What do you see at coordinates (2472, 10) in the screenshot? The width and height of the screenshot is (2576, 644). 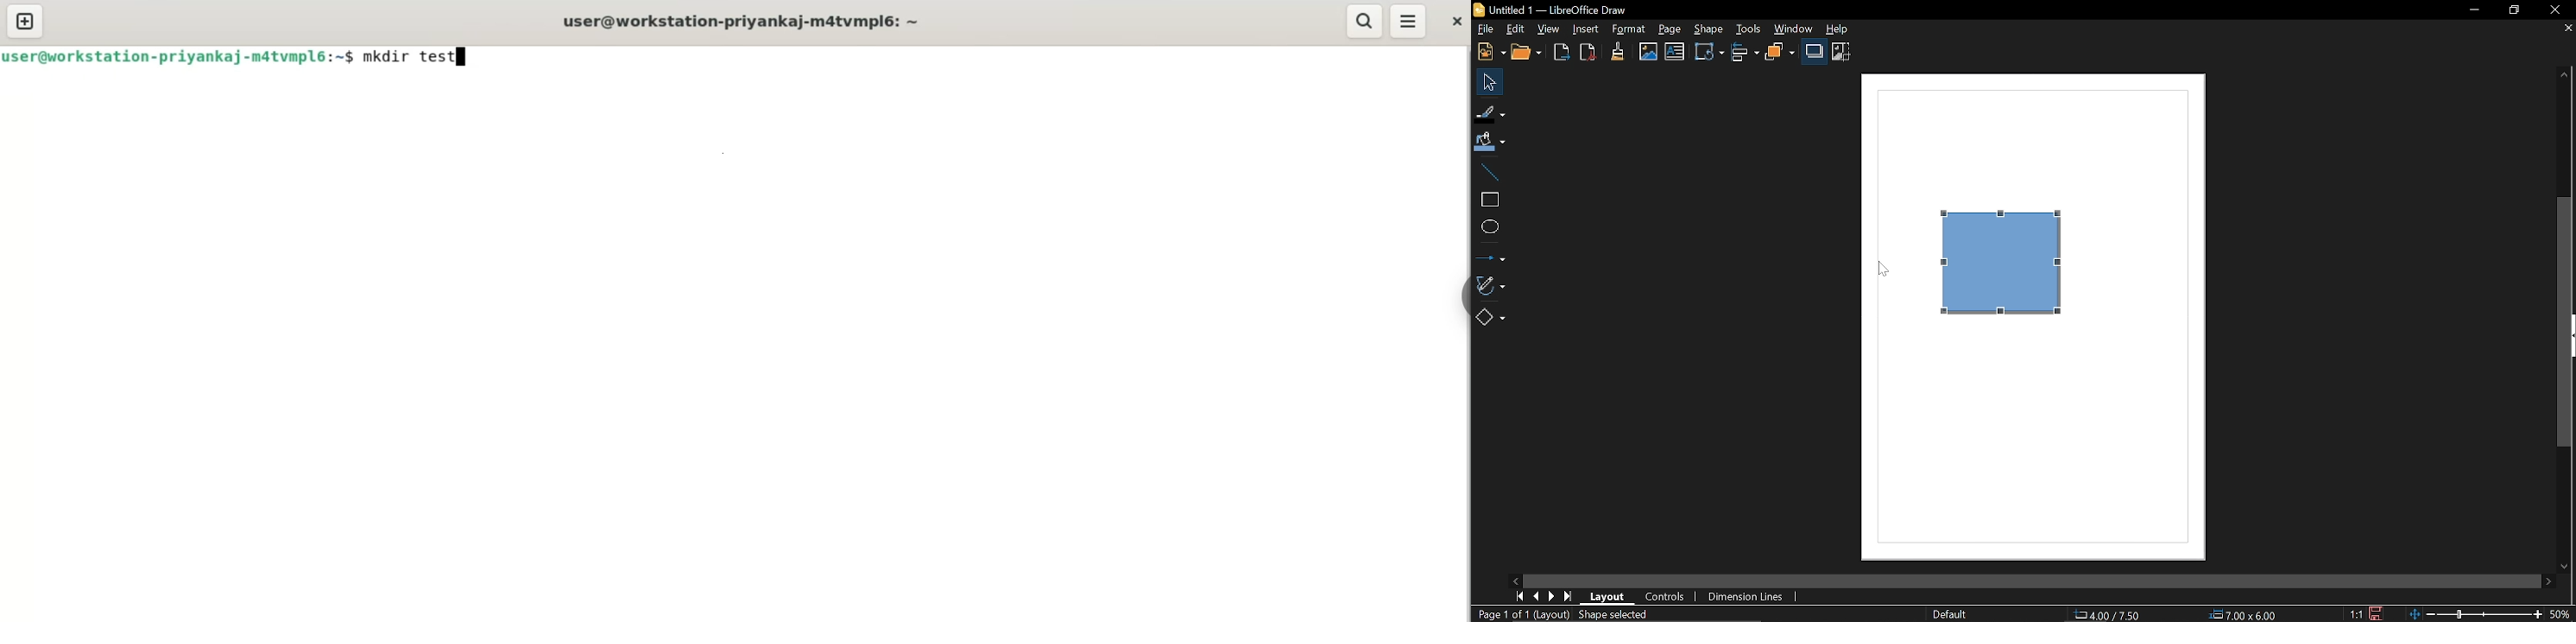 I see `Minimize` at bounding box center [2472, 10].